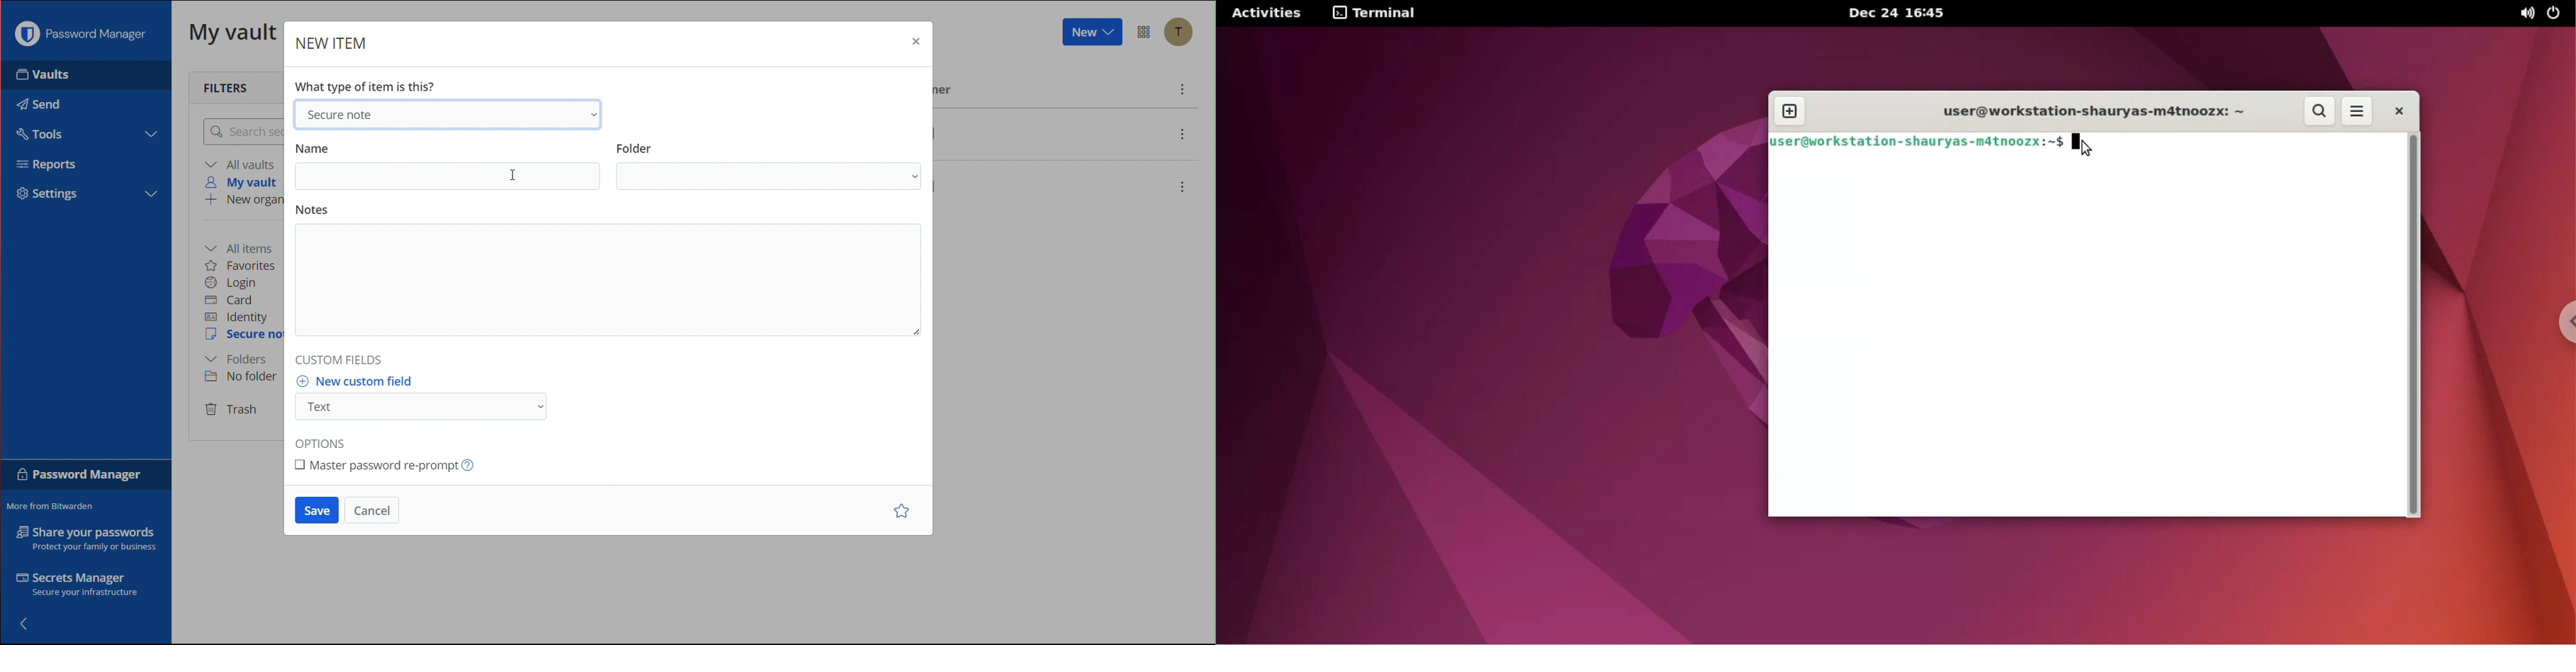 The width and height of the screenshot is (2576, 672). Describe the element at coordinates (369, 85) in the screenshot. I see `What type of item is this?` at that location.